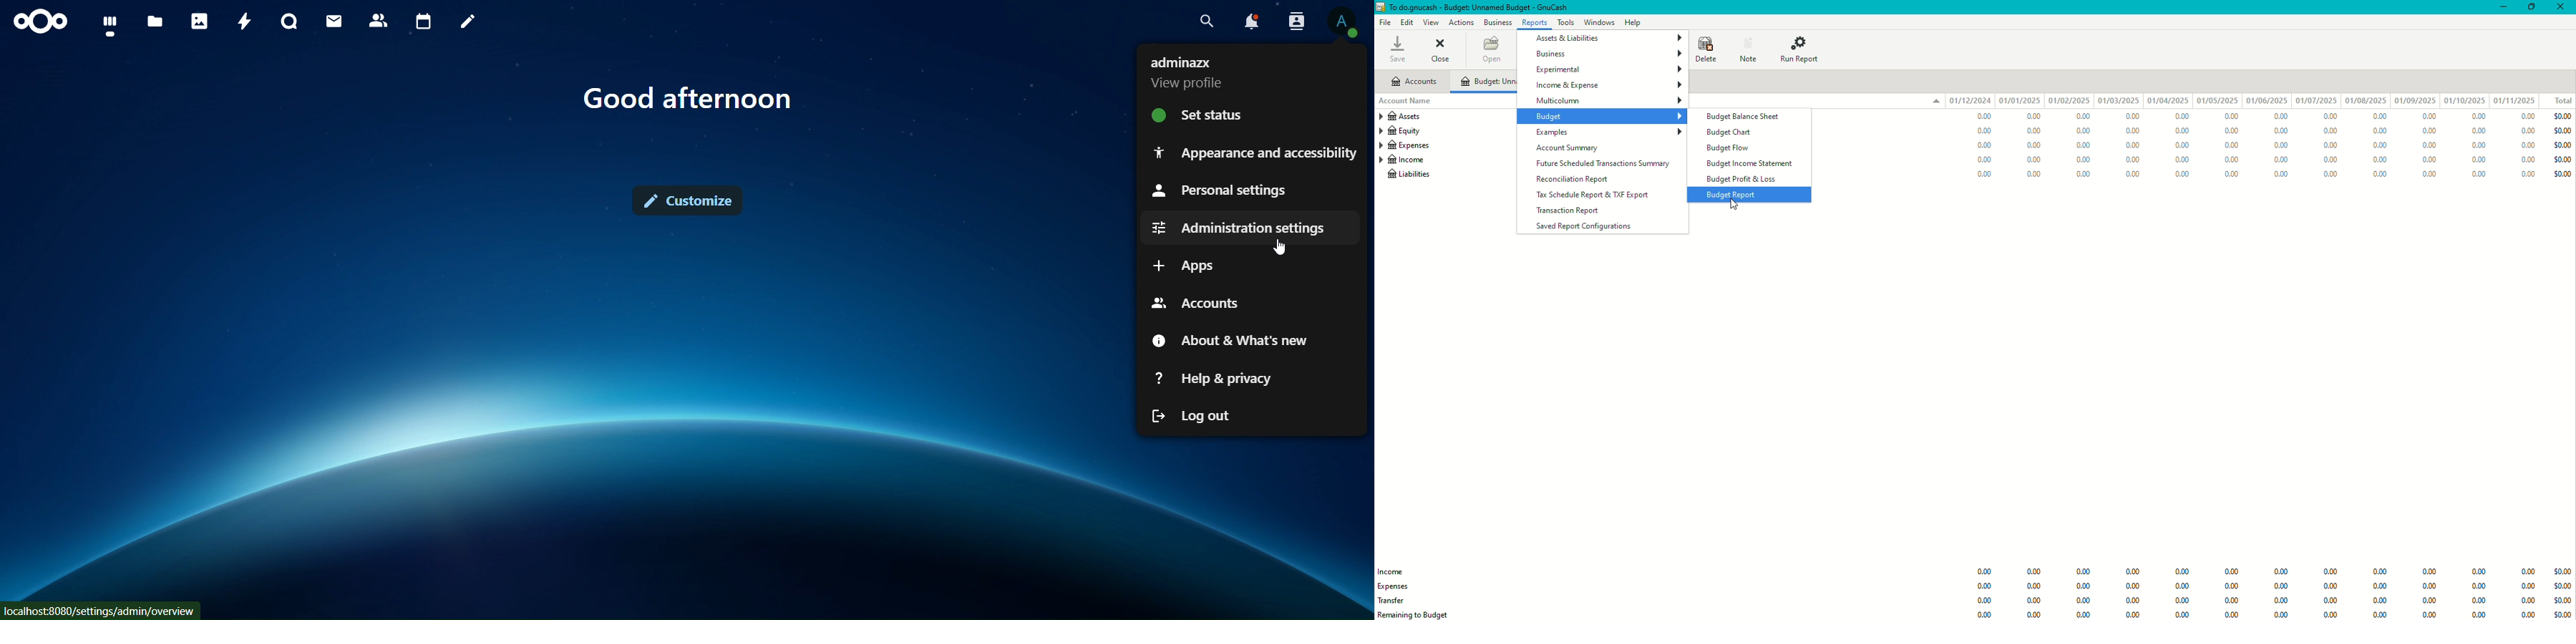  Describe the element at coordinates (2429, 572) in the screenshot. I see `0.00` at that location.